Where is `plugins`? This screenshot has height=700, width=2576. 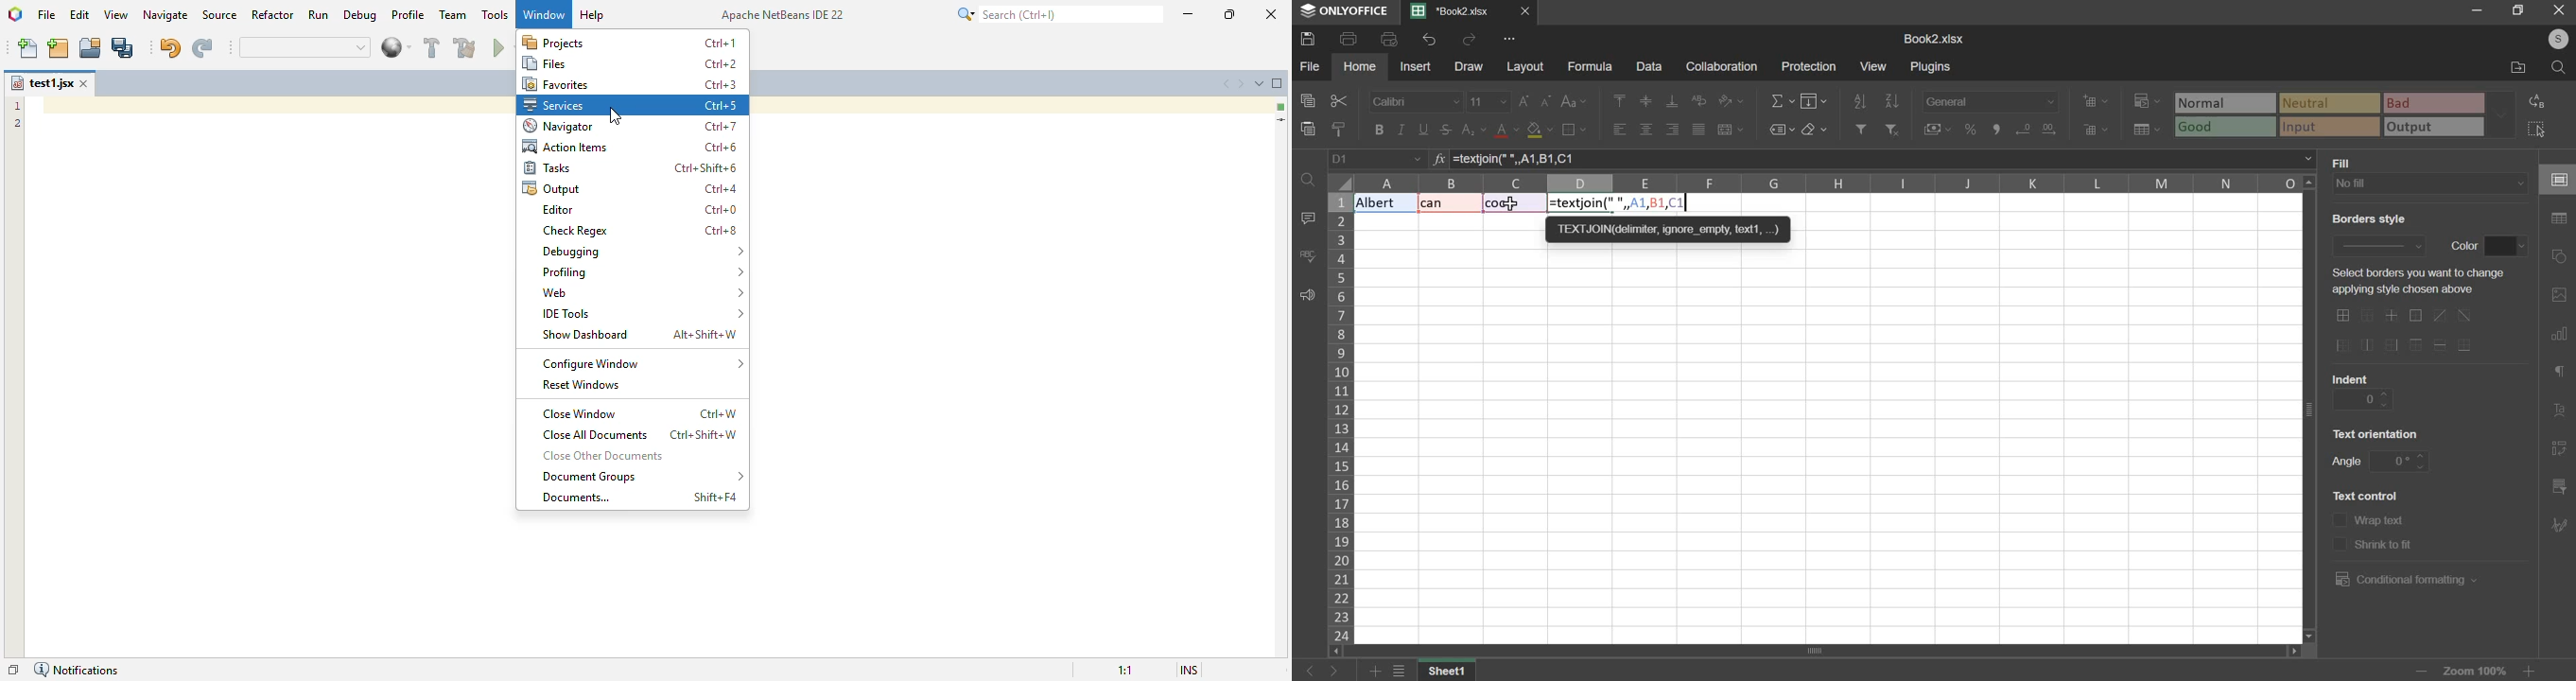
plugins is located at coordinates (1932, 67).